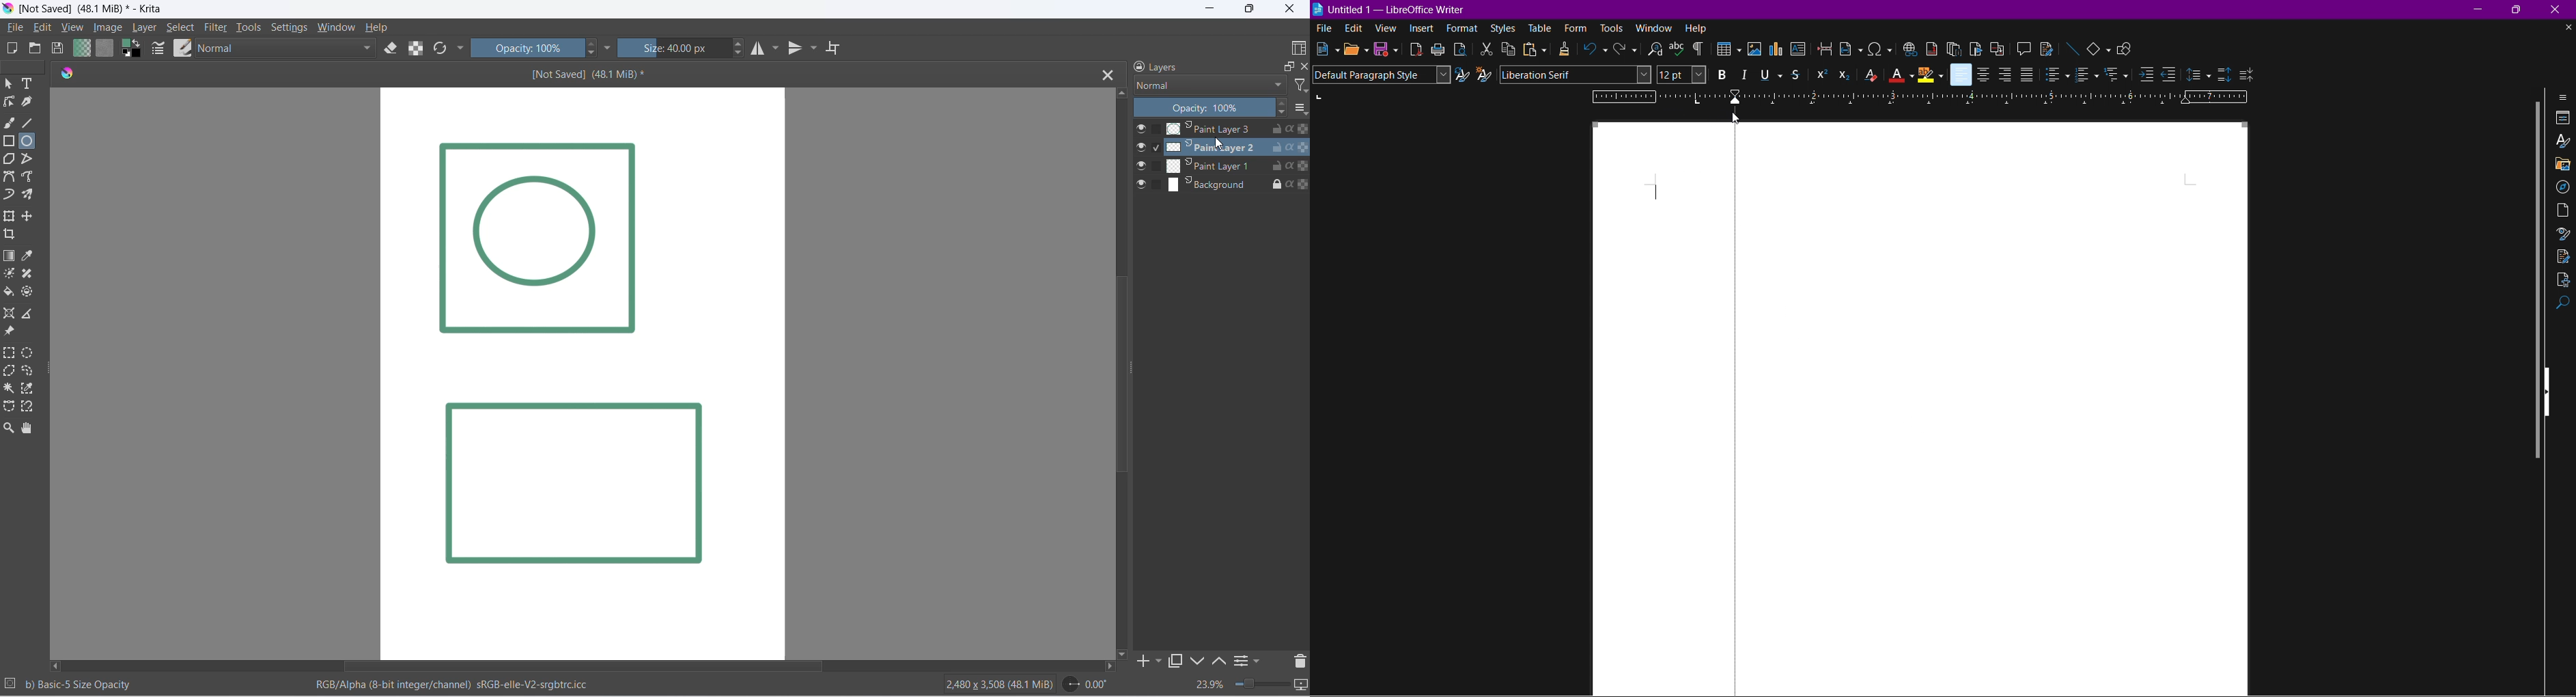 The height and width of the screenshot is (700, 2576). What do you see at coordinates (1656, 28) in the screenshot?
I see `window` at bounding box center [1656, 28].